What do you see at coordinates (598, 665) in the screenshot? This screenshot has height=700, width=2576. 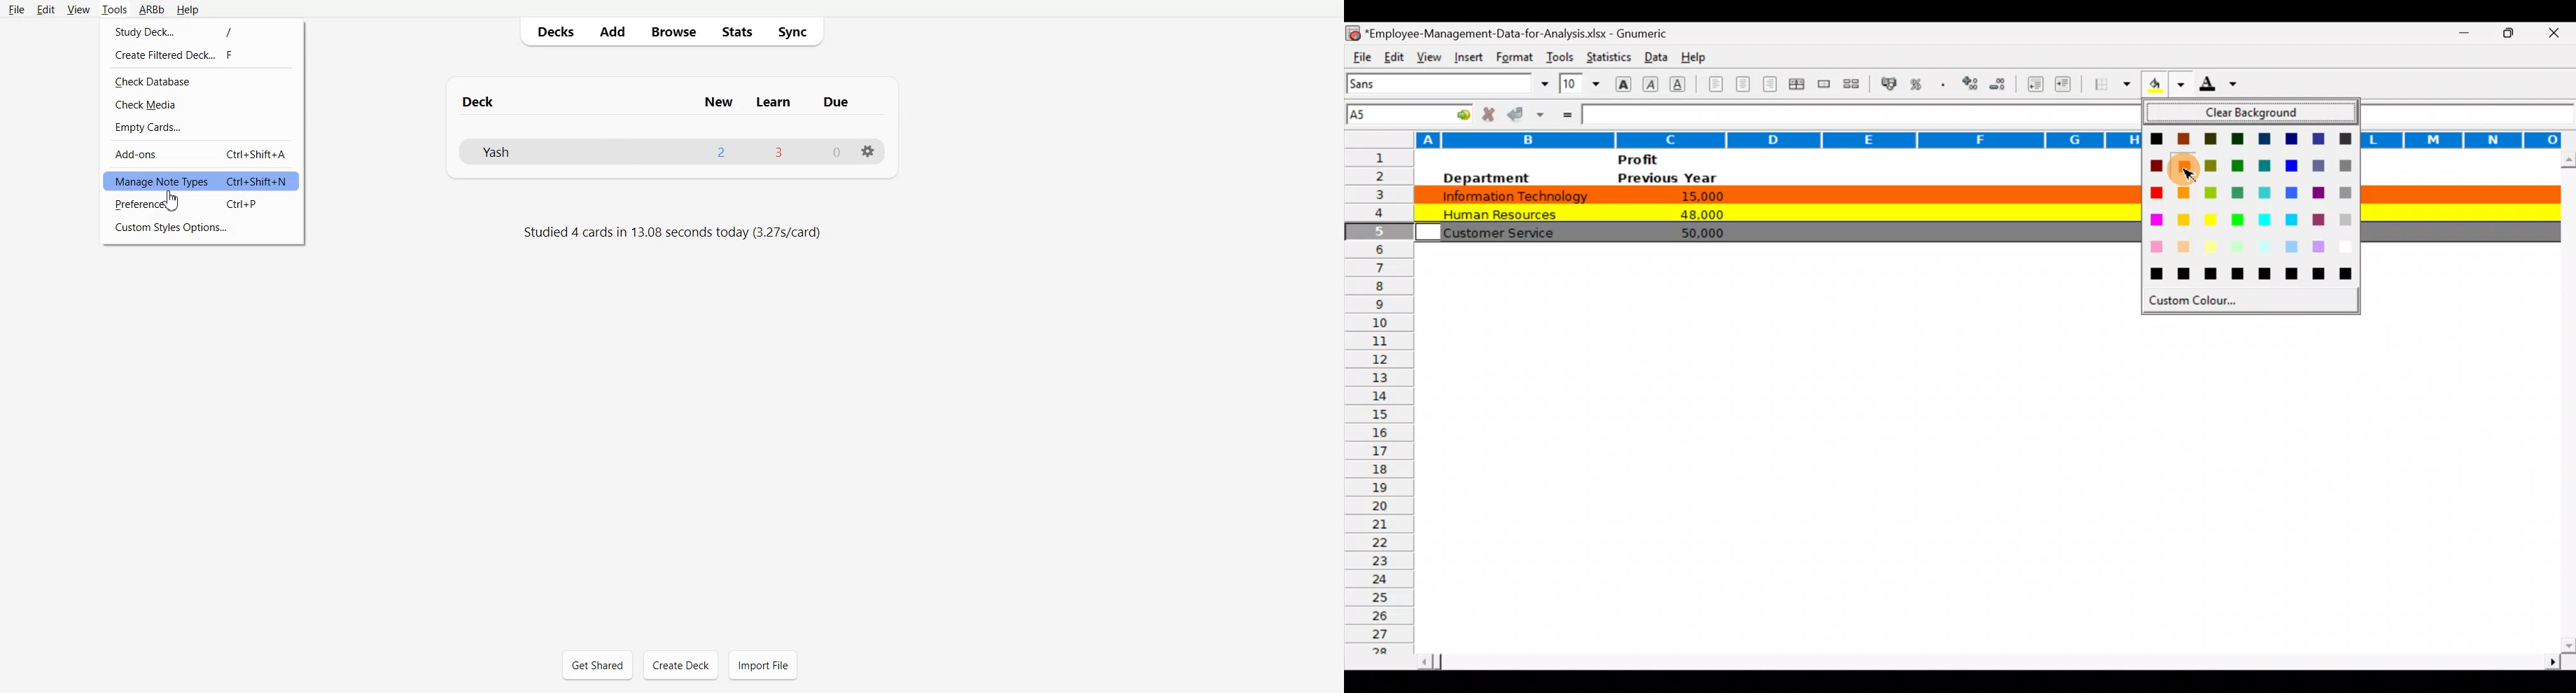 I see `Get Shared` at bounding box center [598, 665].